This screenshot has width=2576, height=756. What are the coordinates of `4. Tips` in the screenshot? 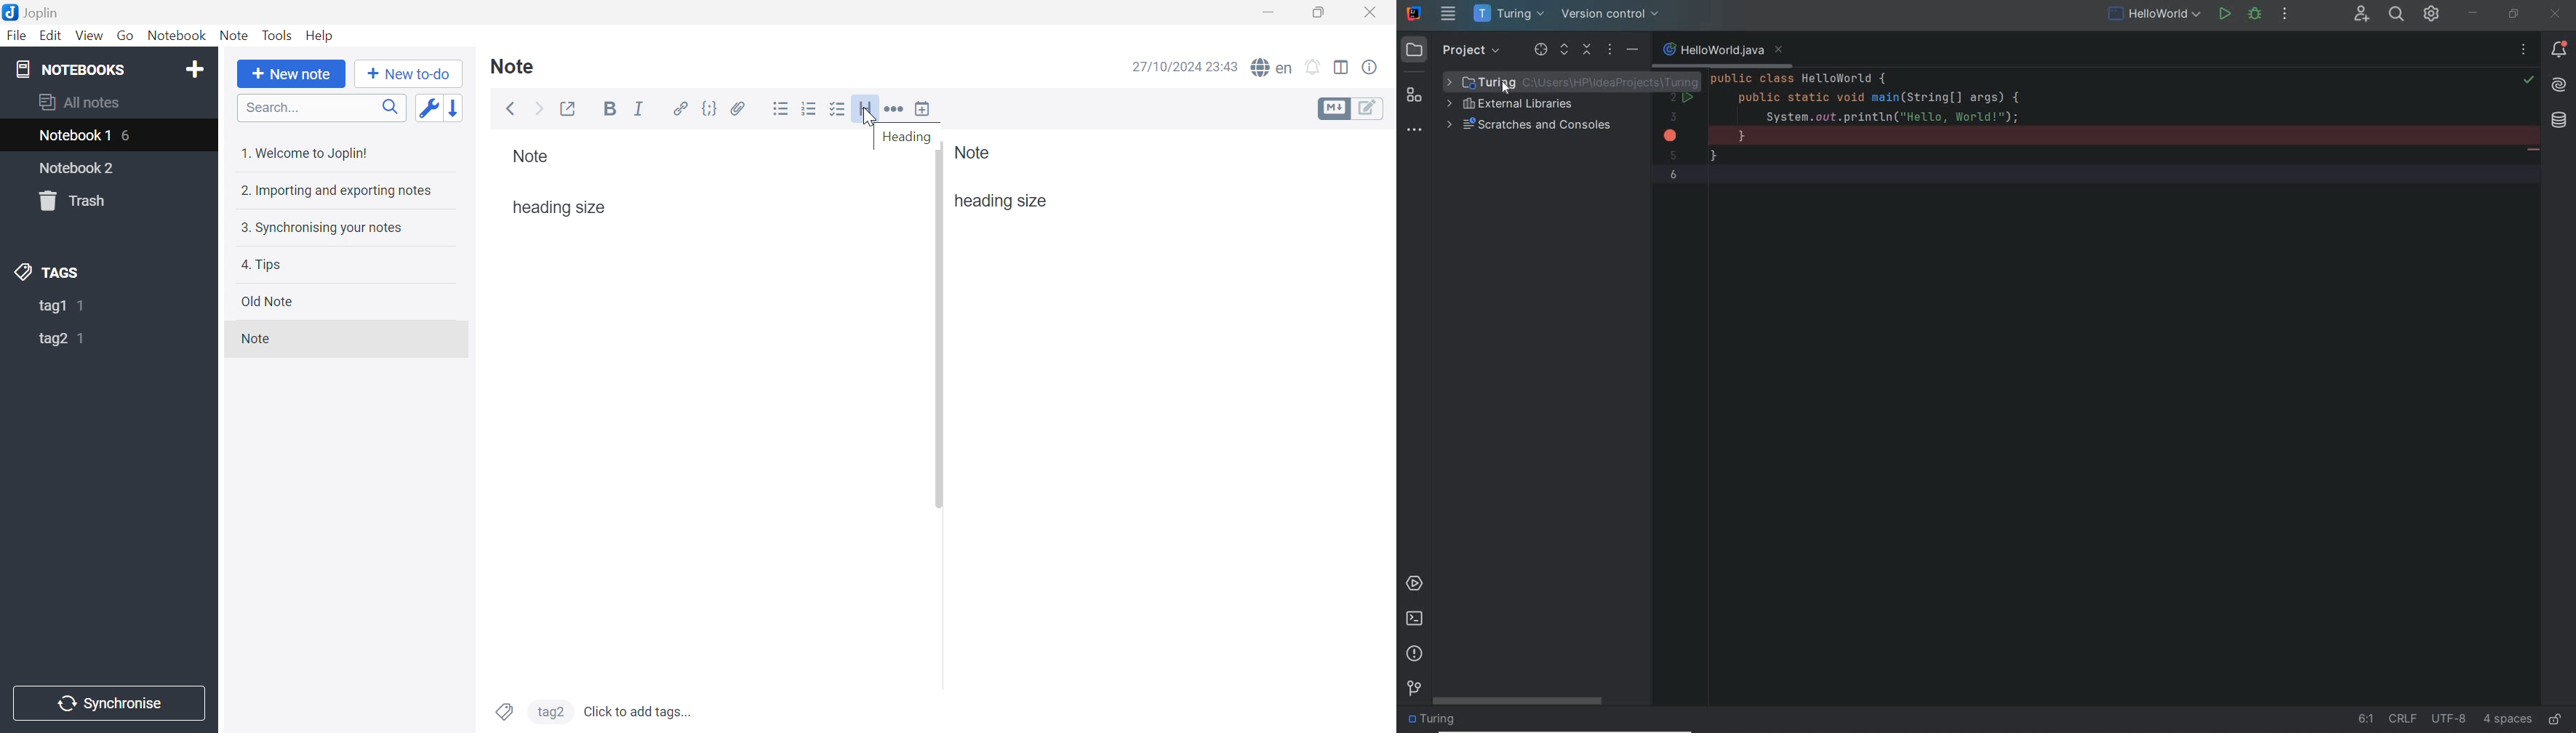 It's located at (262, 266).